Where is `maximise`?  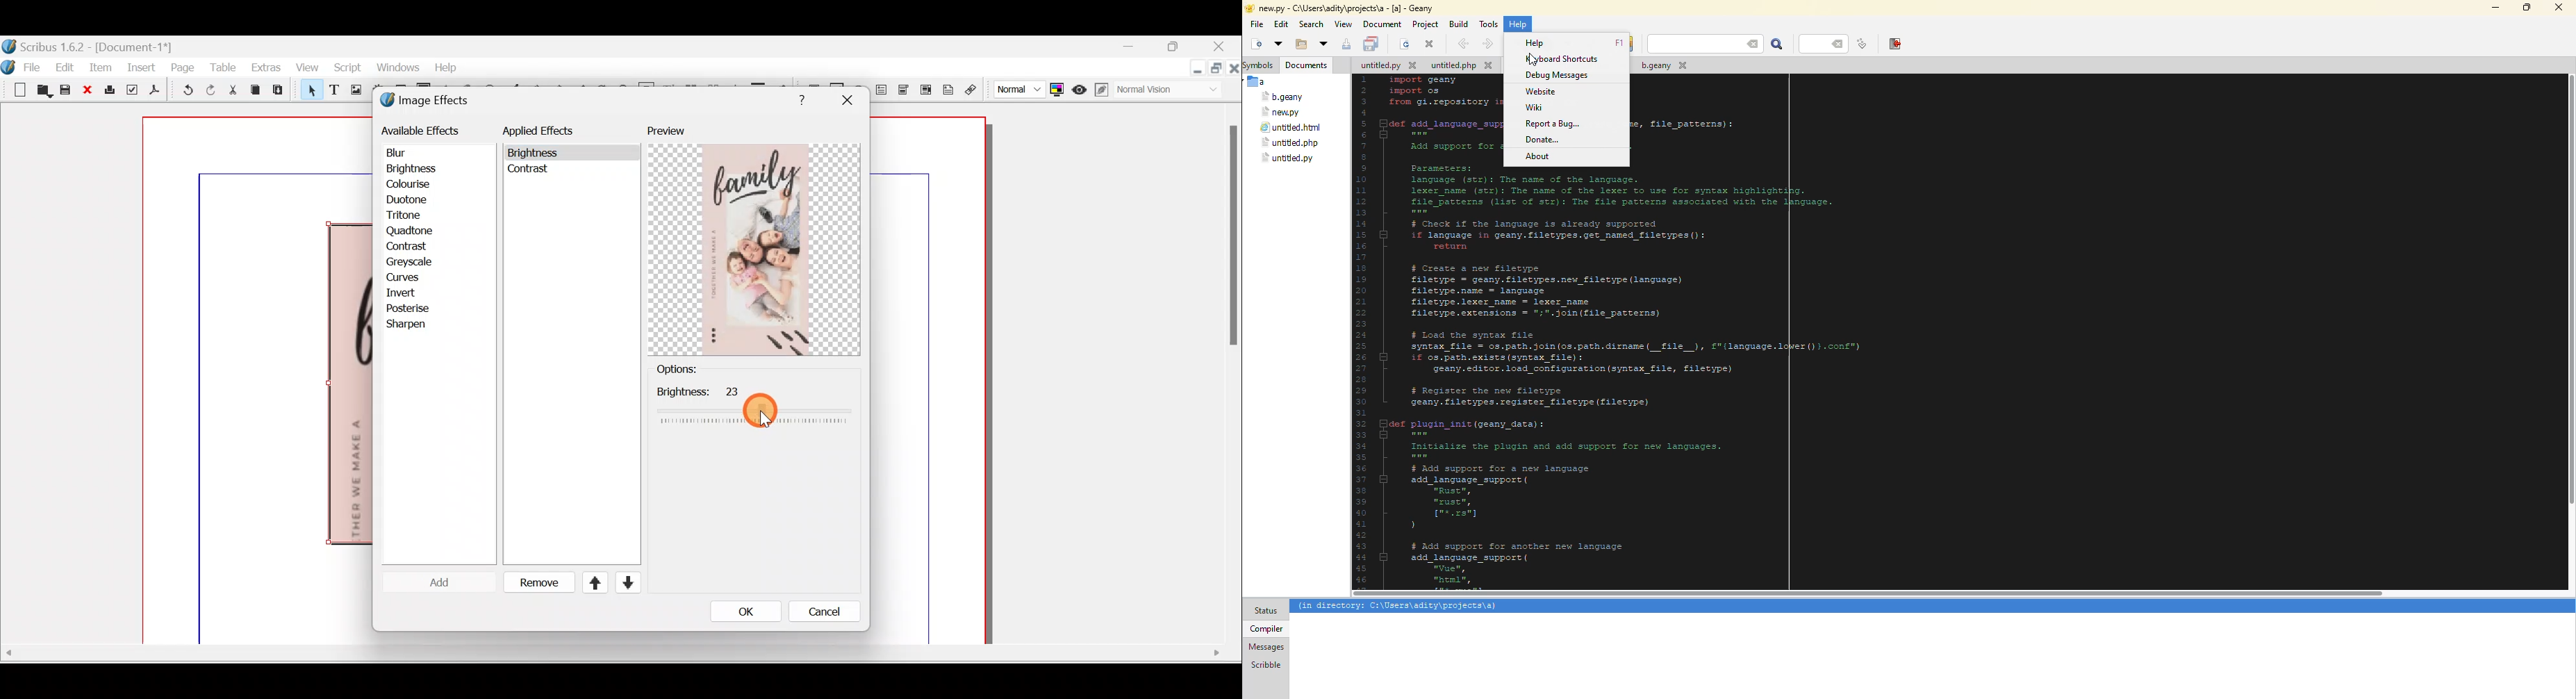
maximise is located at coordinates (1177, 49).